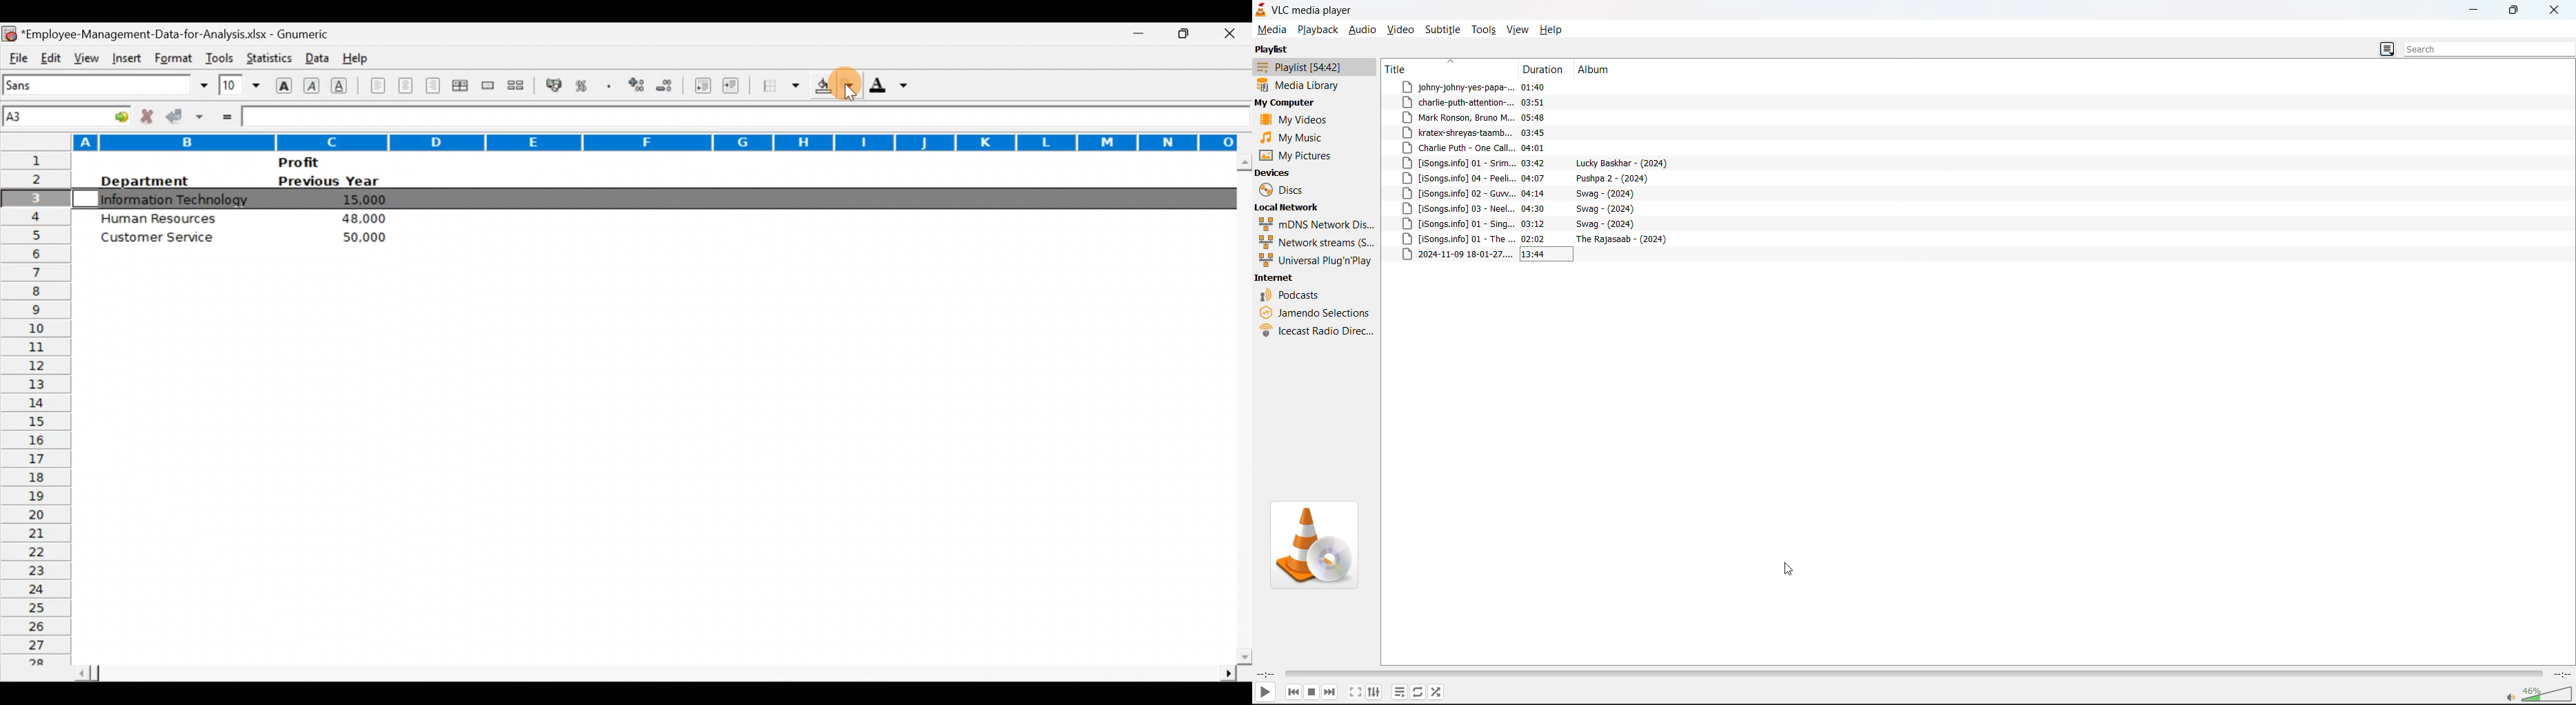 This screenshot has width=2576, height=728. What do you see at coordinates (1292, 120) in the screenshot?
I see `videos` at bounding box center [1292, 120].